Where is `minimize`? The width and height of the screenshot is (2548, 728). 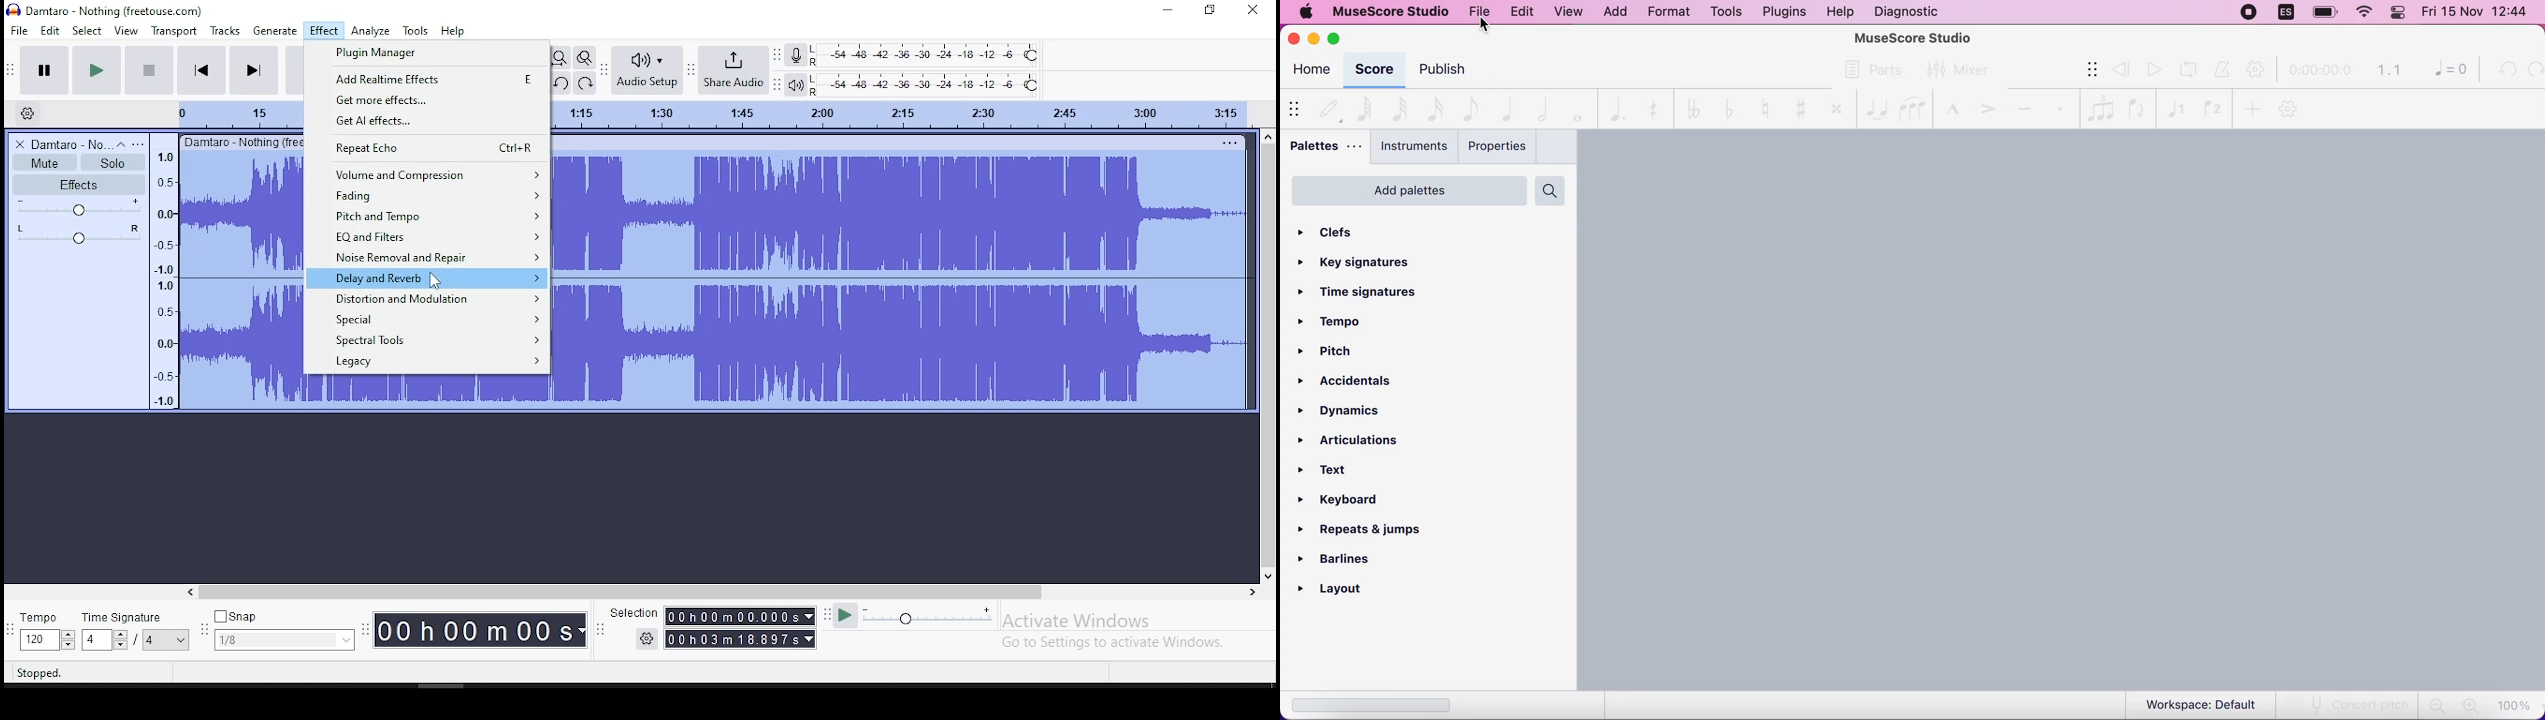 minimize is located at coordinates (1168, 10).